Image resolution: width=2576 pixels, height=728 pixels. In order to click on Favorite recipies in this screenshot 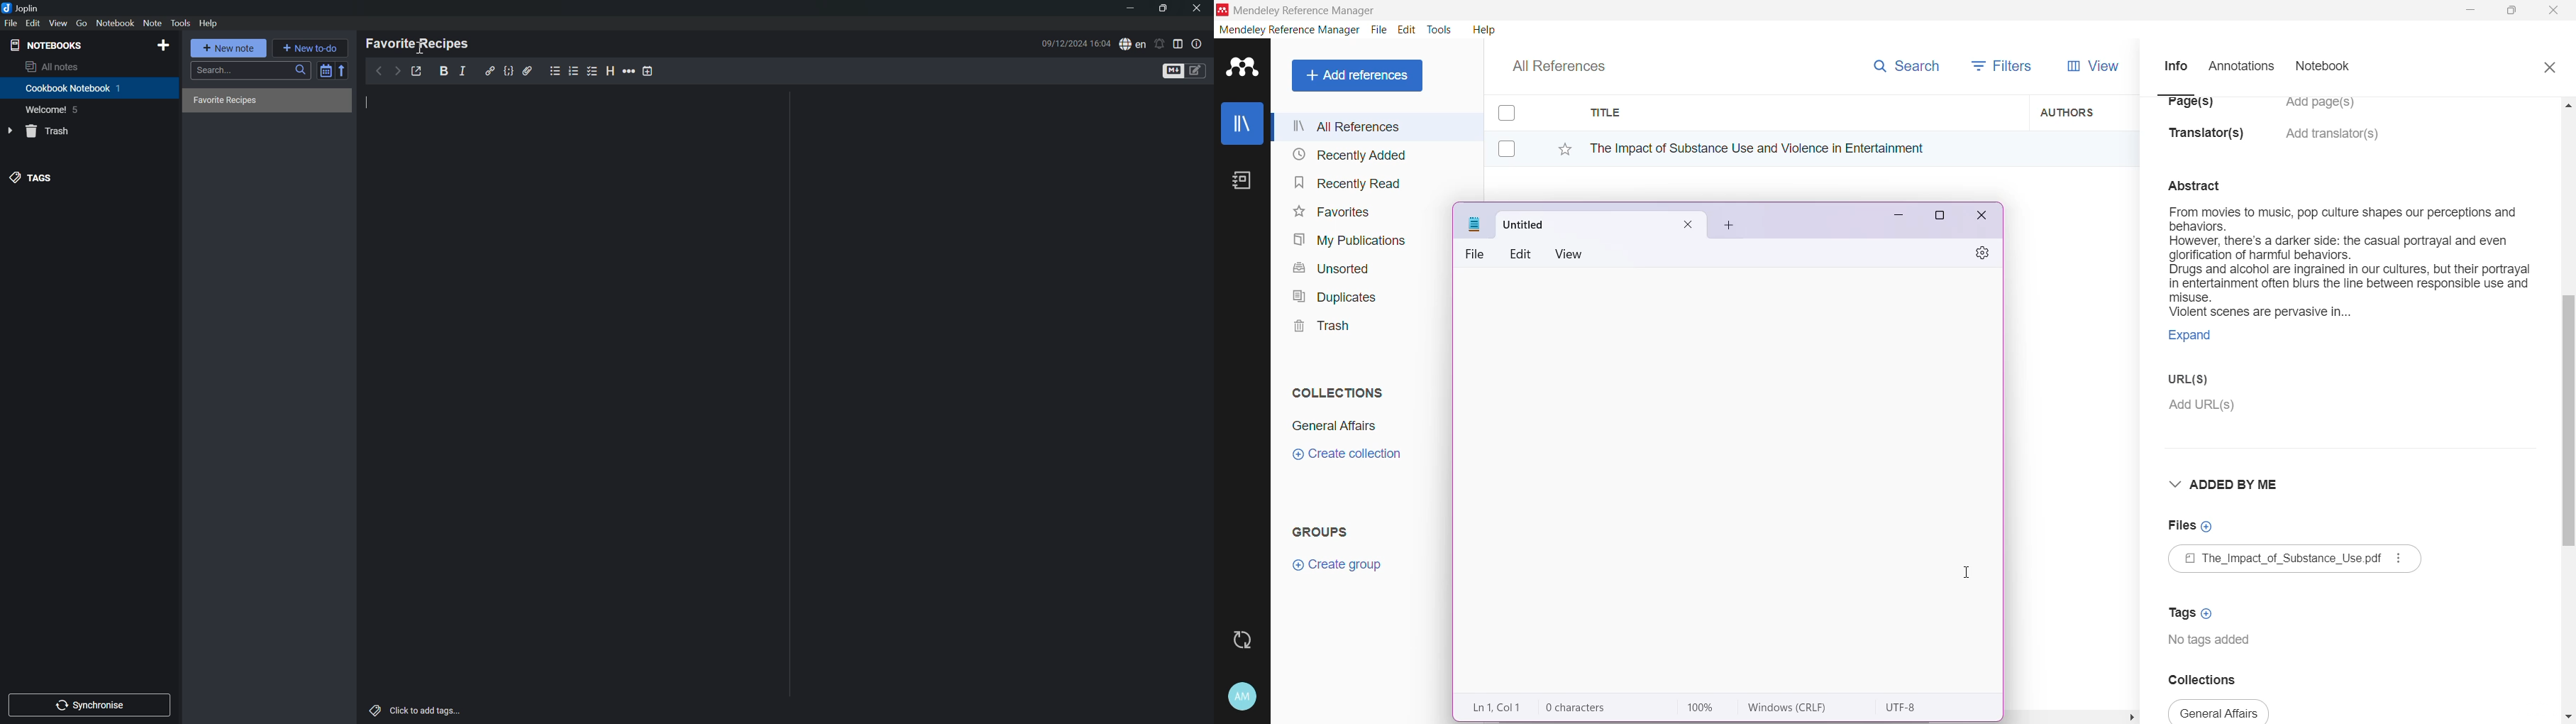, I will do `click(226, 100)`.